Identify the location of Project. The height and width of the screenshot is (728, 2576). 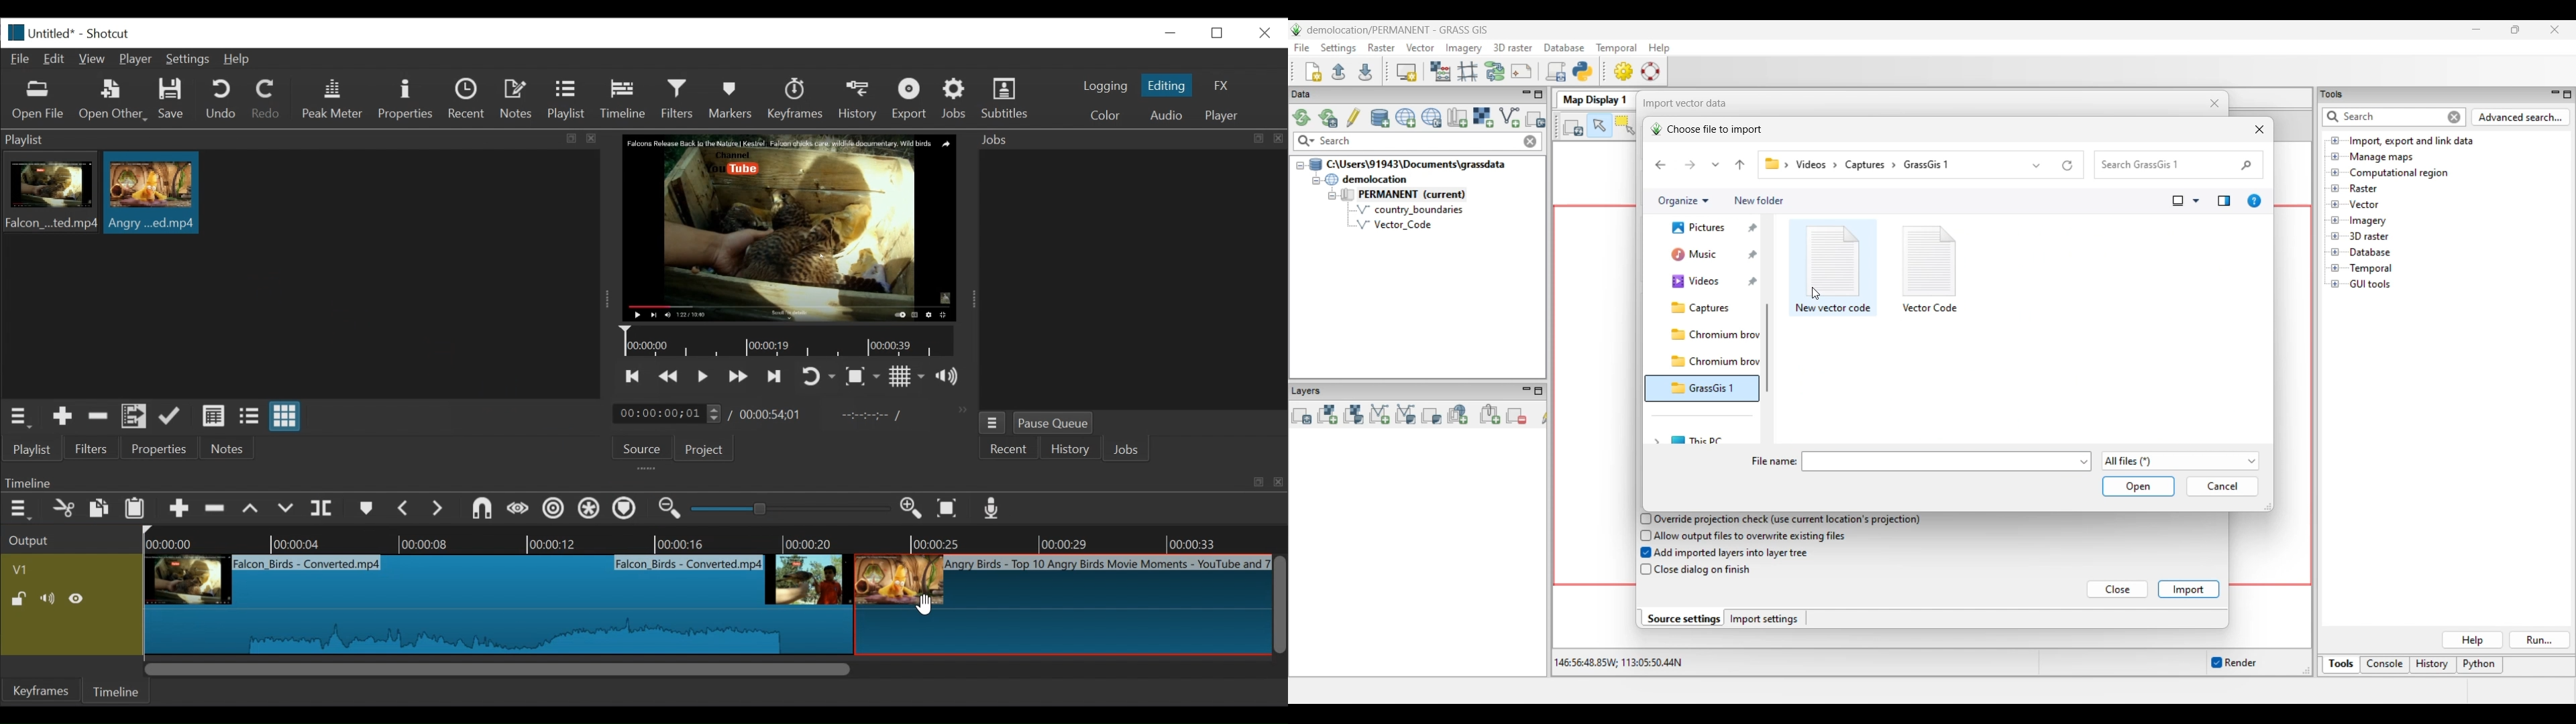
(702, 450).